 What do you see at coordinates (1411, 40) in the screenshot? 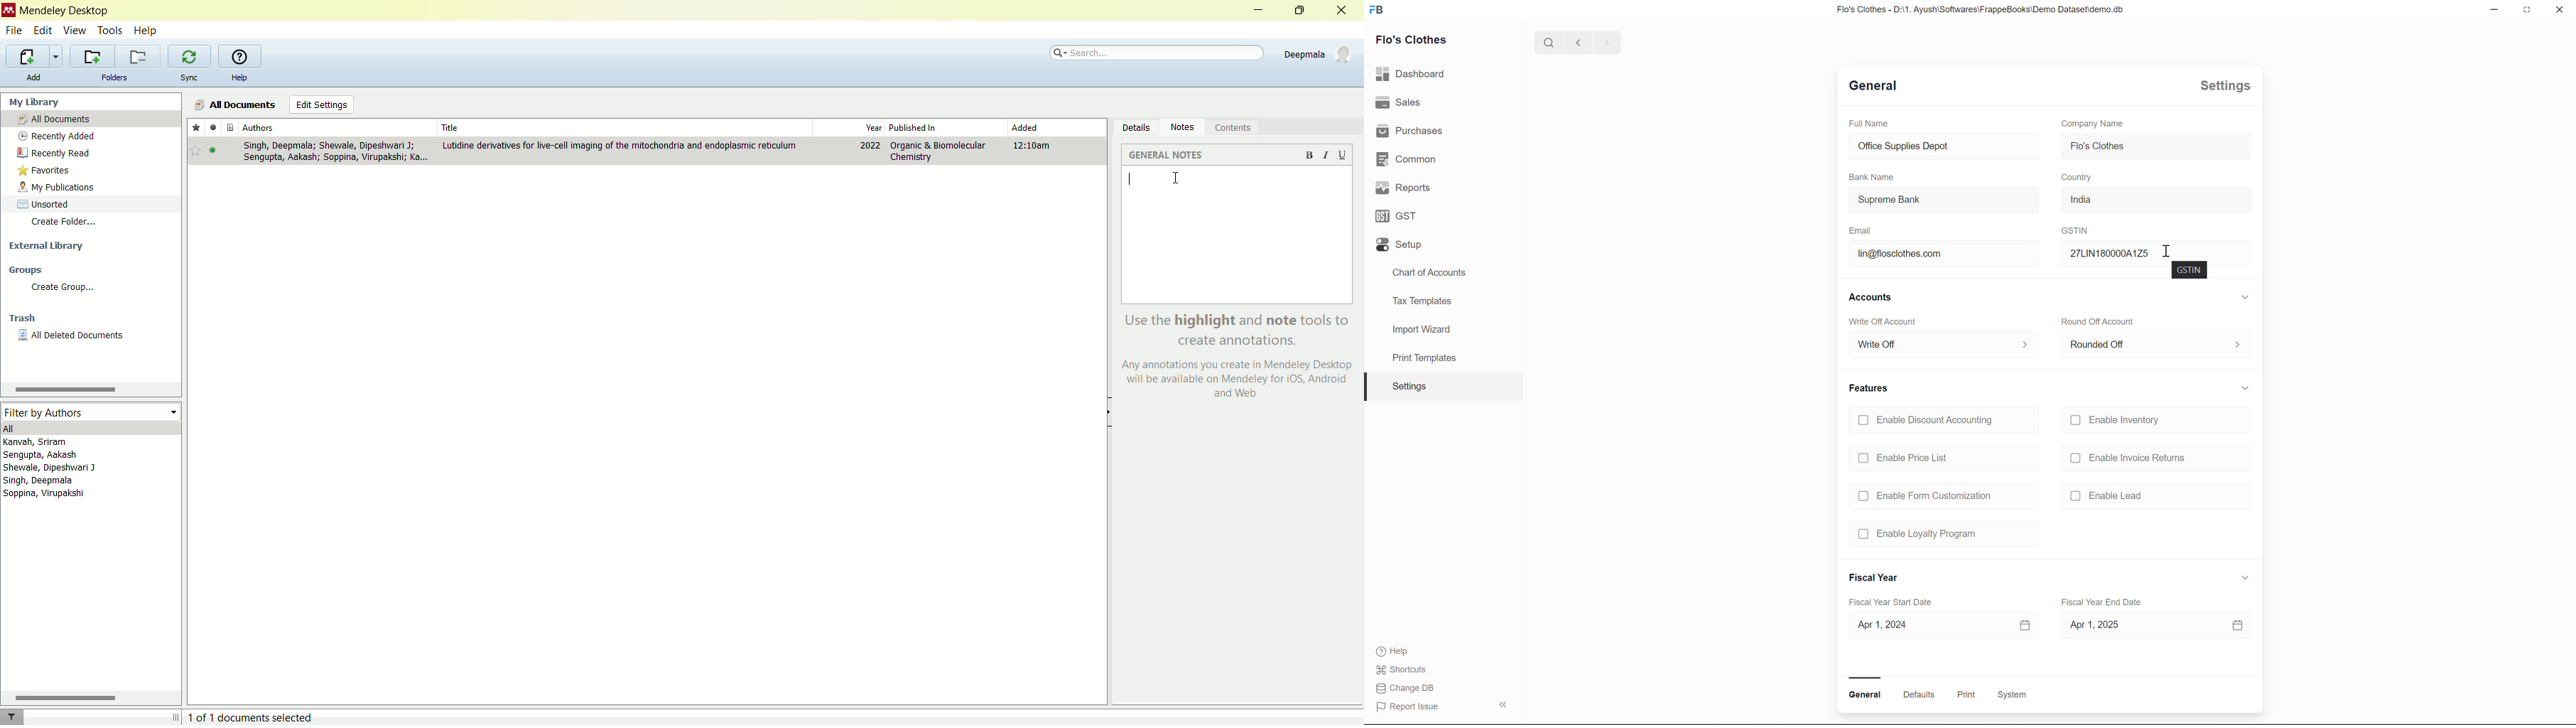
I see `Flo's Clothes` at bounding box center [1411, 40].